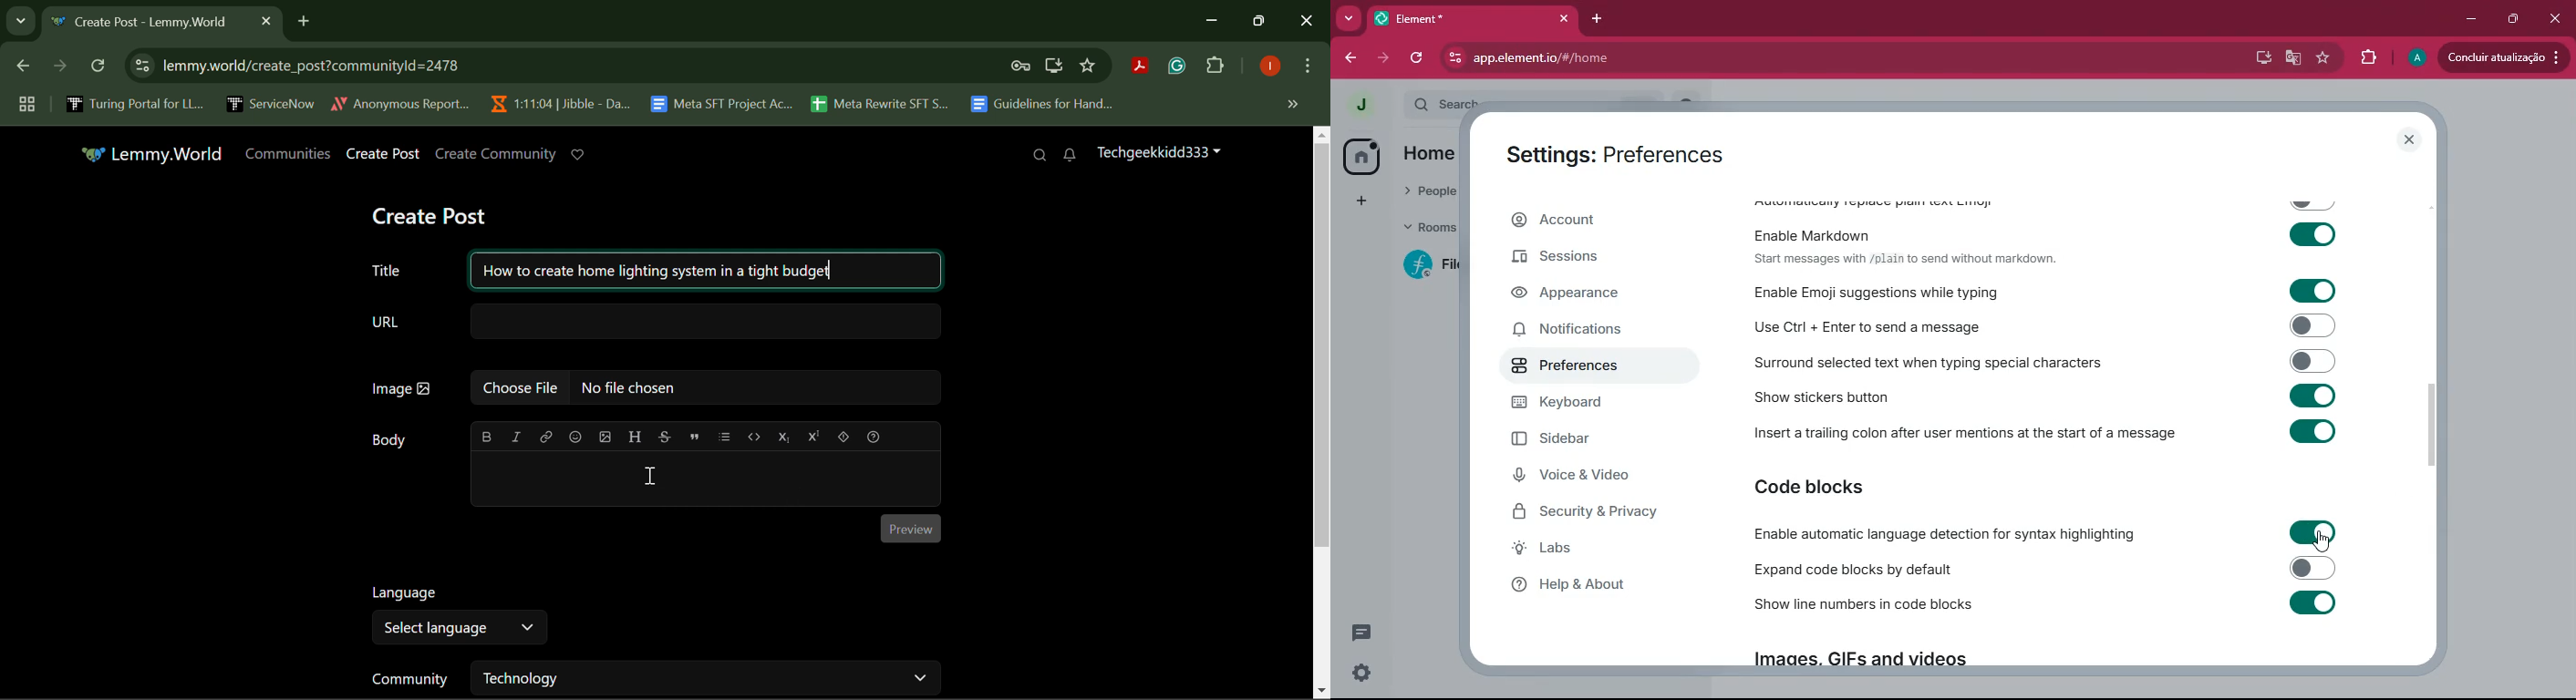 The width and height of the screenshot is (2576, 700). Describe the element at coordinates (516, 435) in the screenshot. I see `italic` at that location.